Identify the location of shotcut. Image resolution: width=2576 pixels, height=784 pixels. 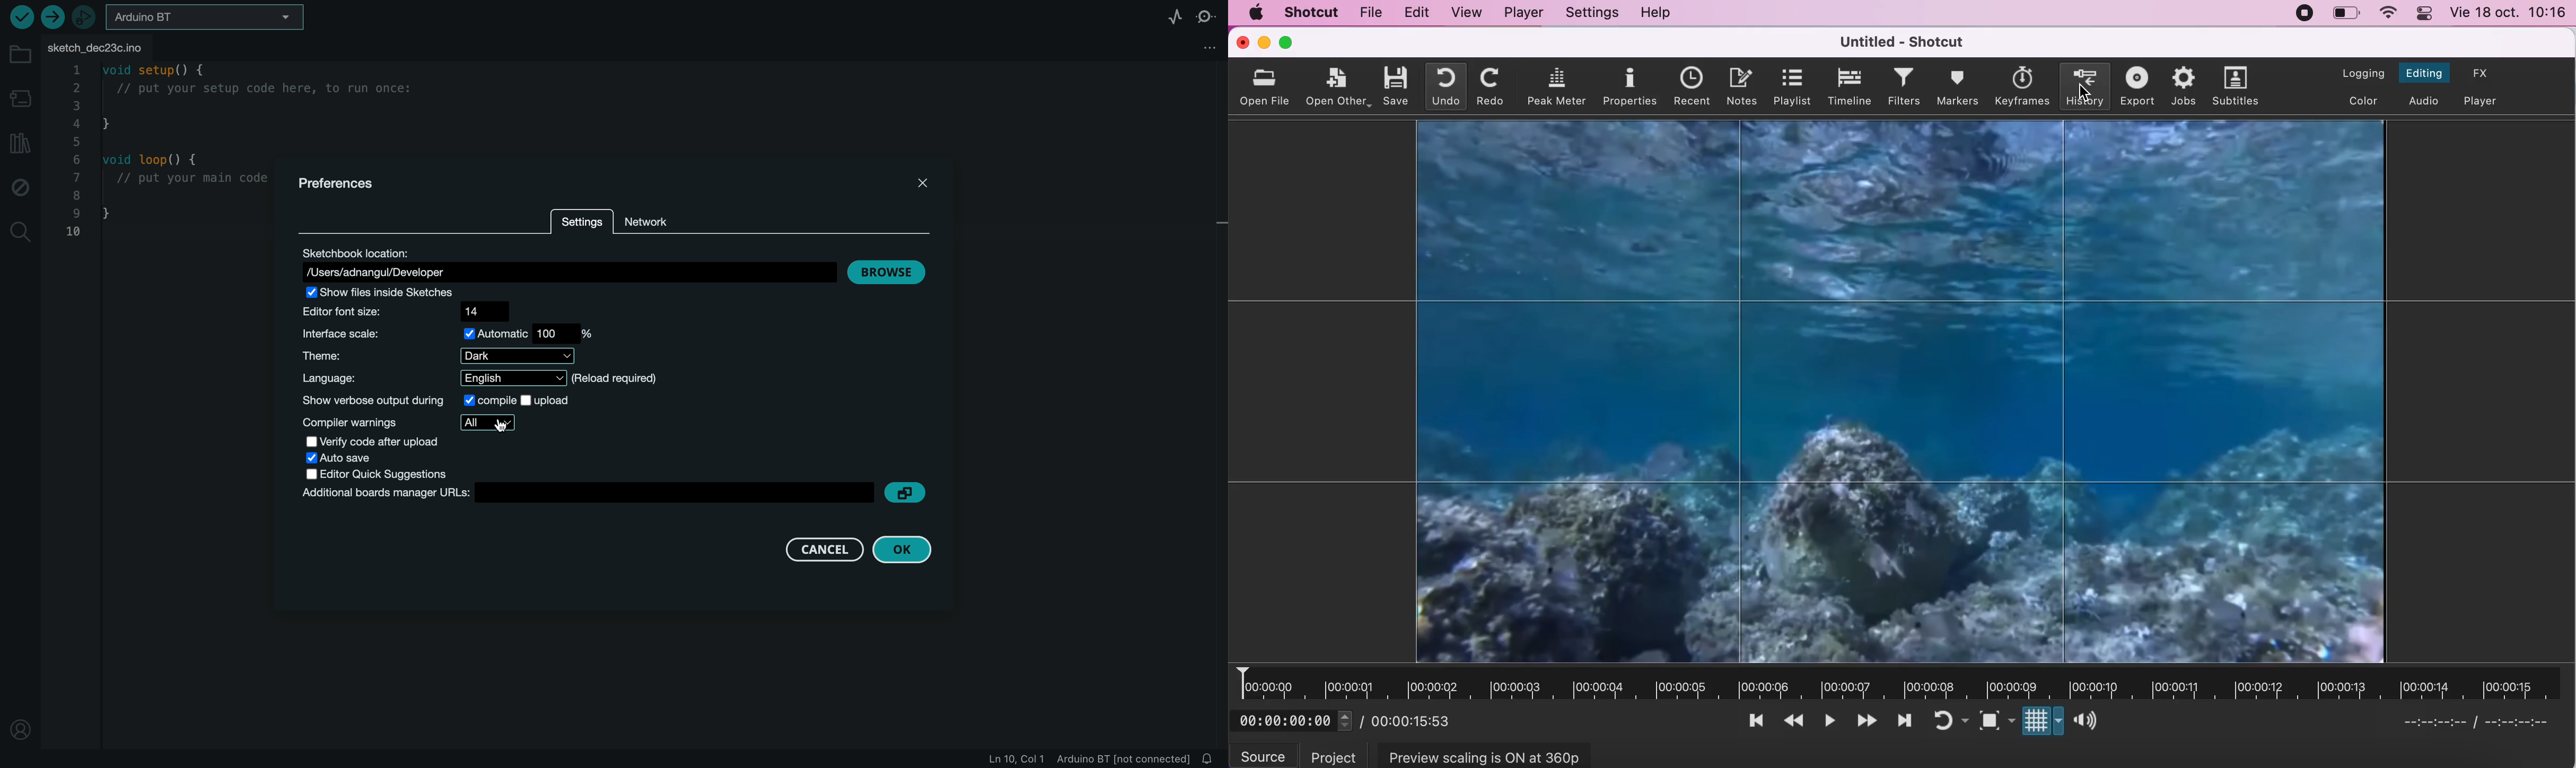
(1312, 13).